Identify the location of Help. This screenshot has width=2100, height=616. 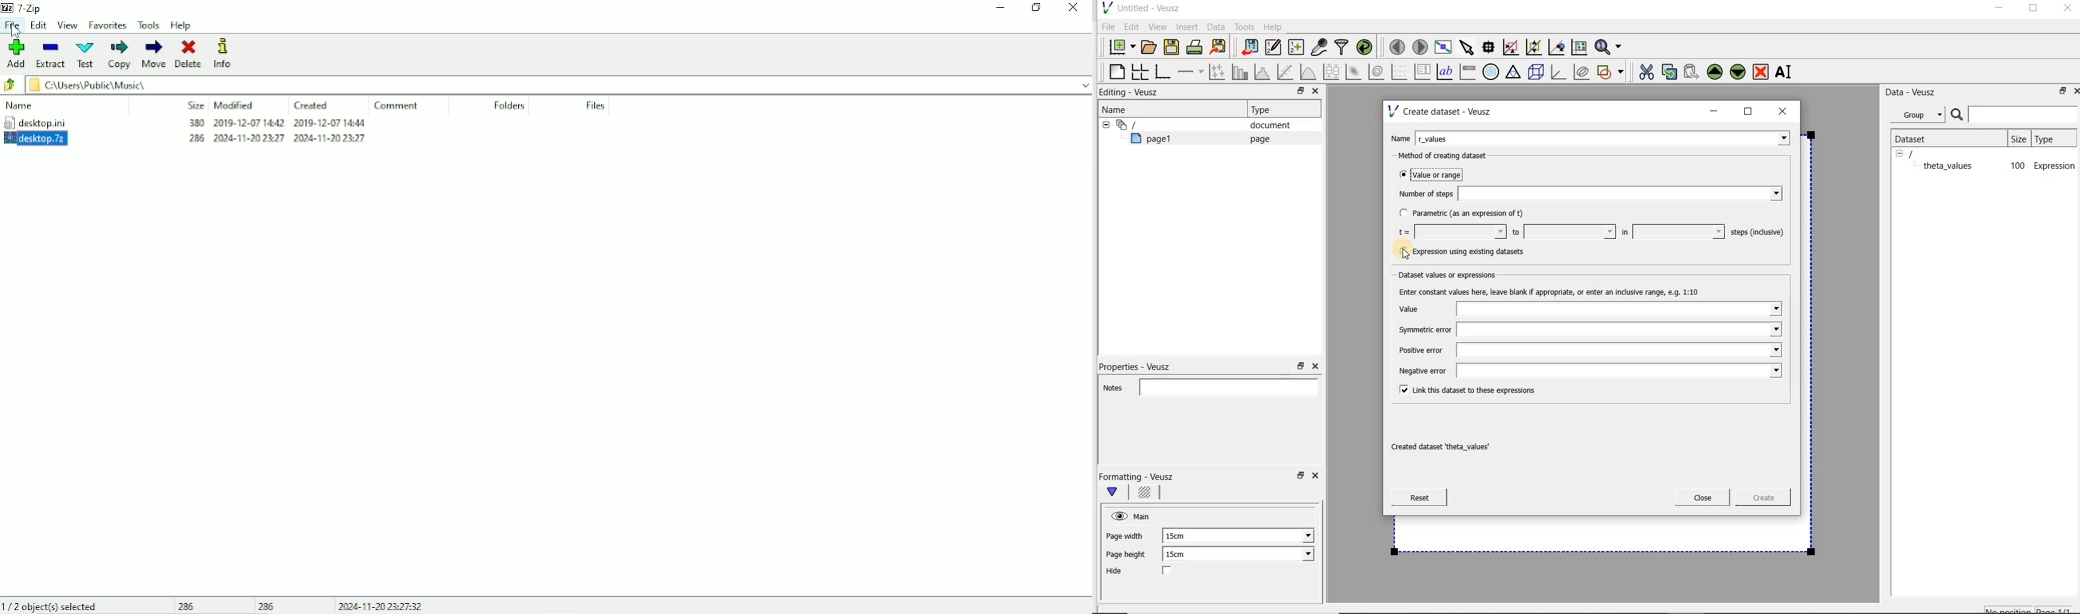
(1274, 26).